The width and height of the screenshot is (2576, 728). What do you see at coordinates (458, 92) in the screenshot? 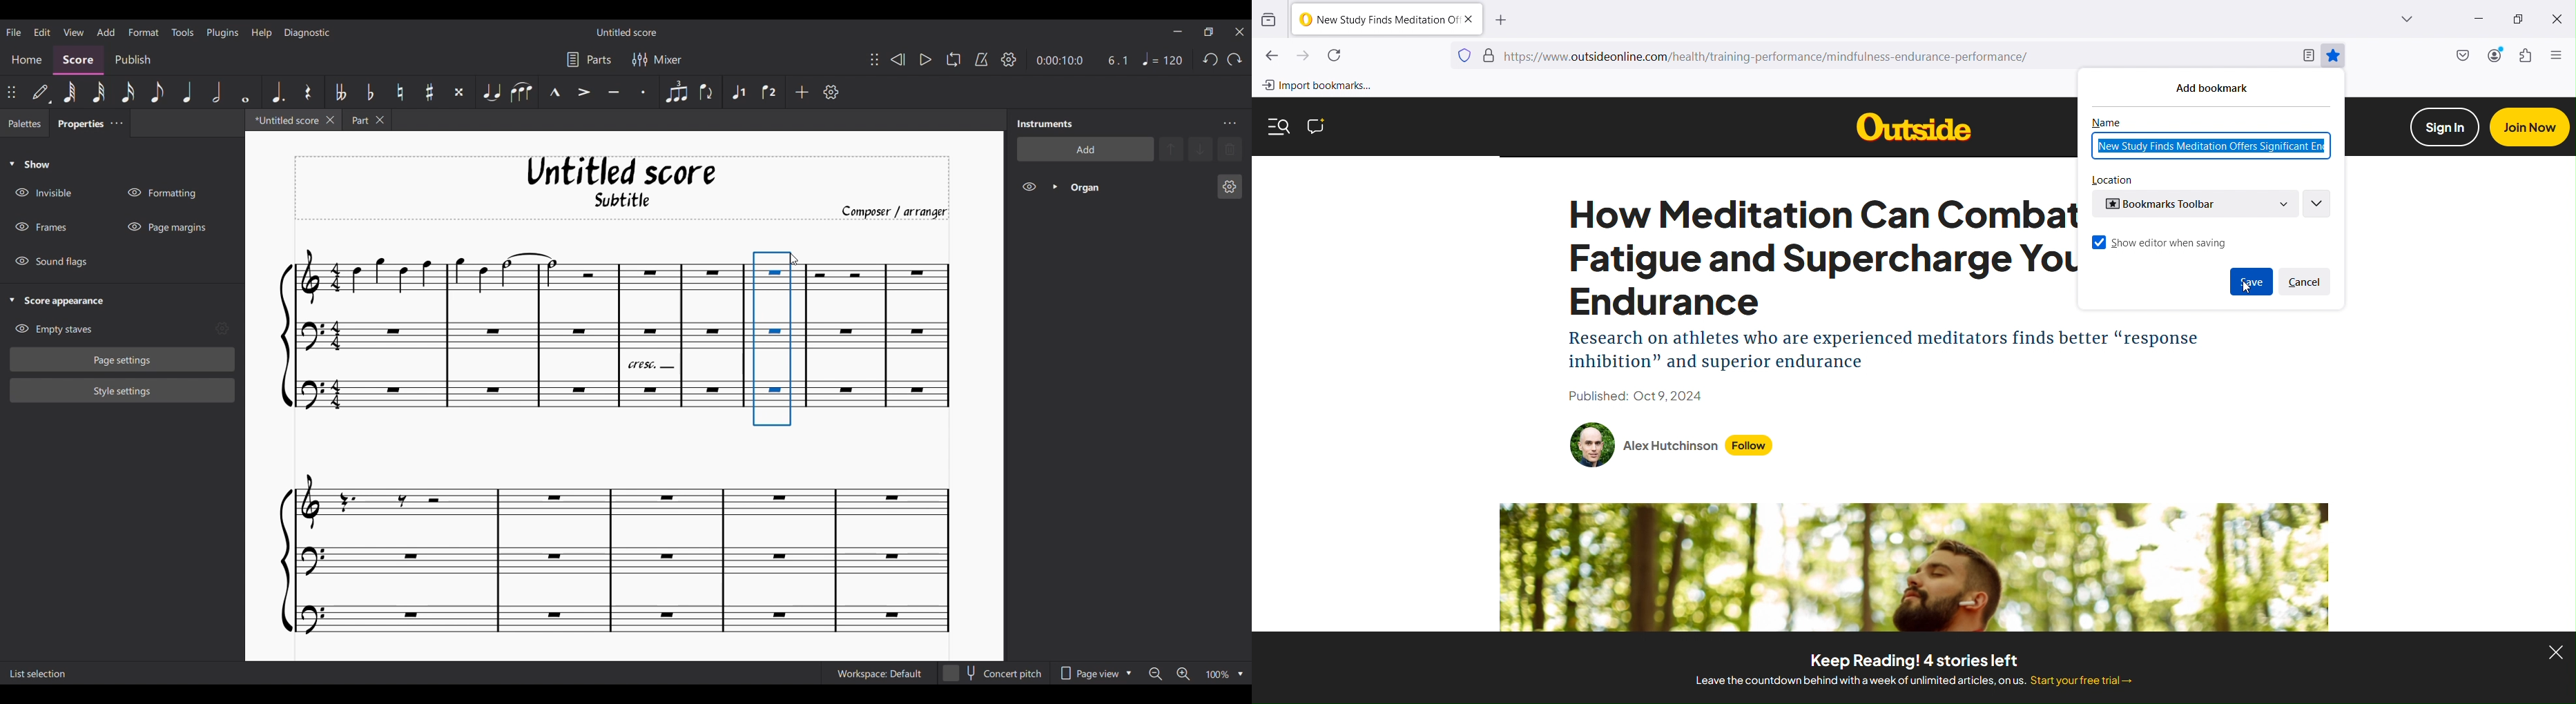
I see `Toggle double sharp` at bounding box center [458, 92].